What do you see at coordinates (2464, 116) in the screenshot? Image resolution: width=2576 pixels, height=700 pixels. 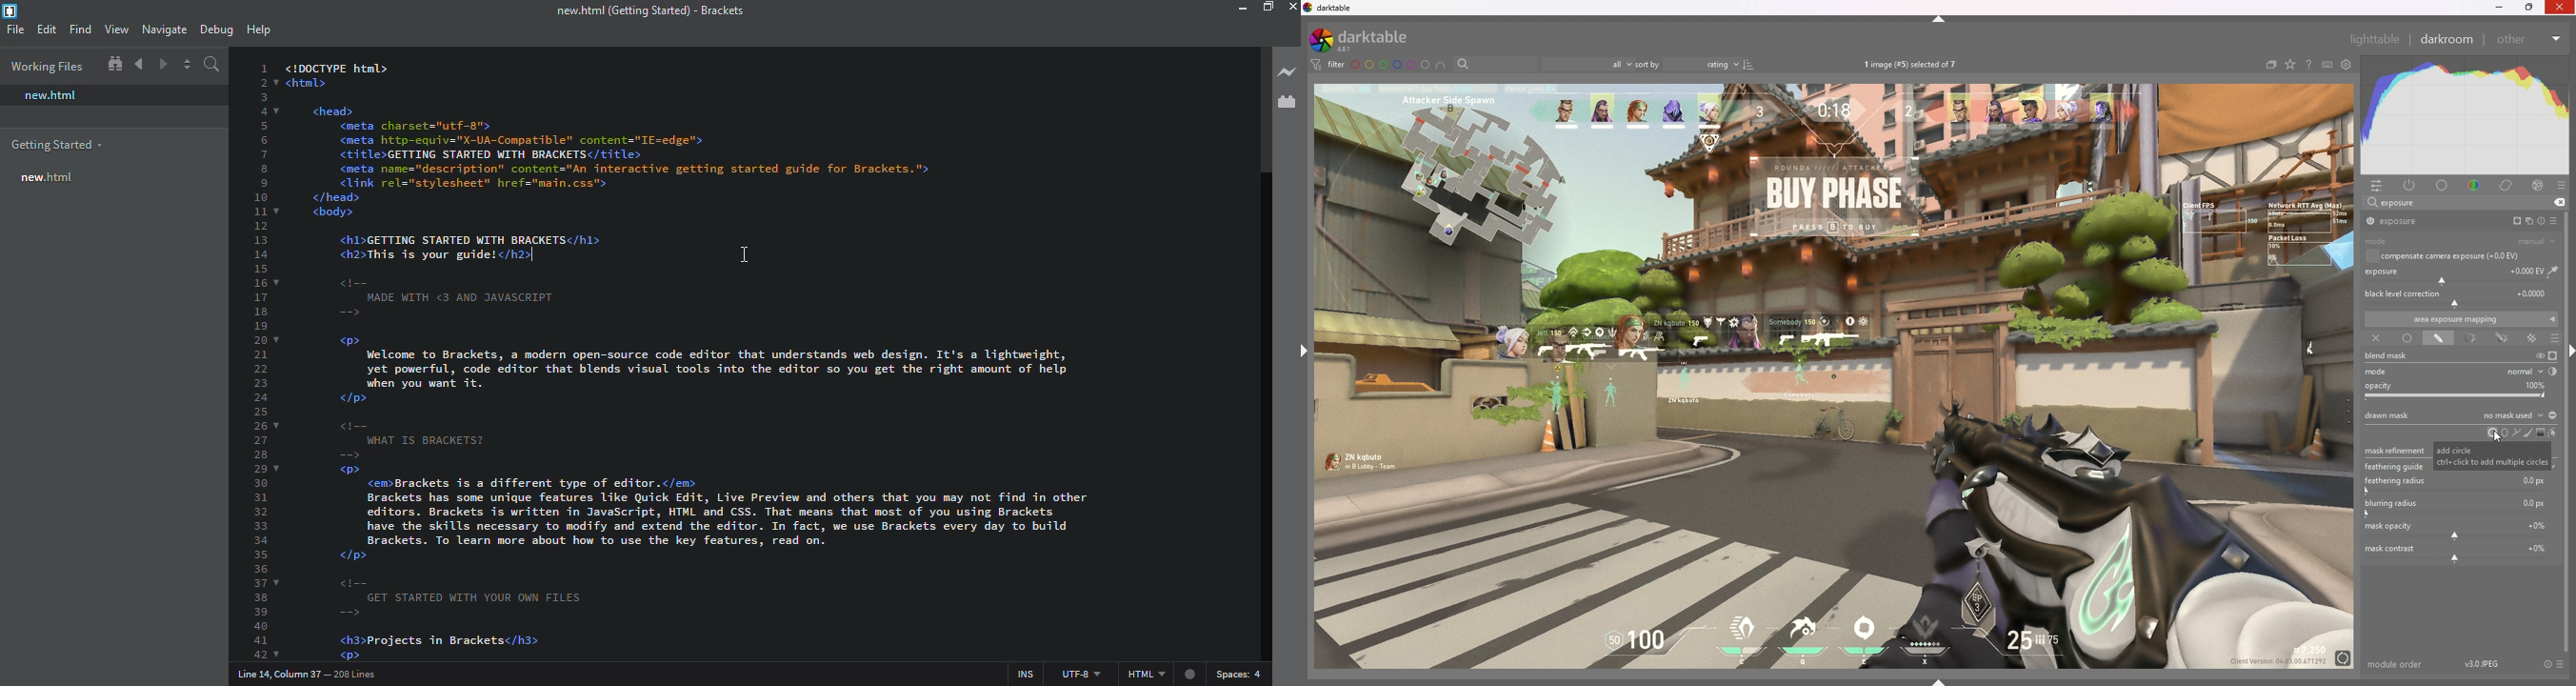 I see `heat graph` at bounding box center [2464, 116].